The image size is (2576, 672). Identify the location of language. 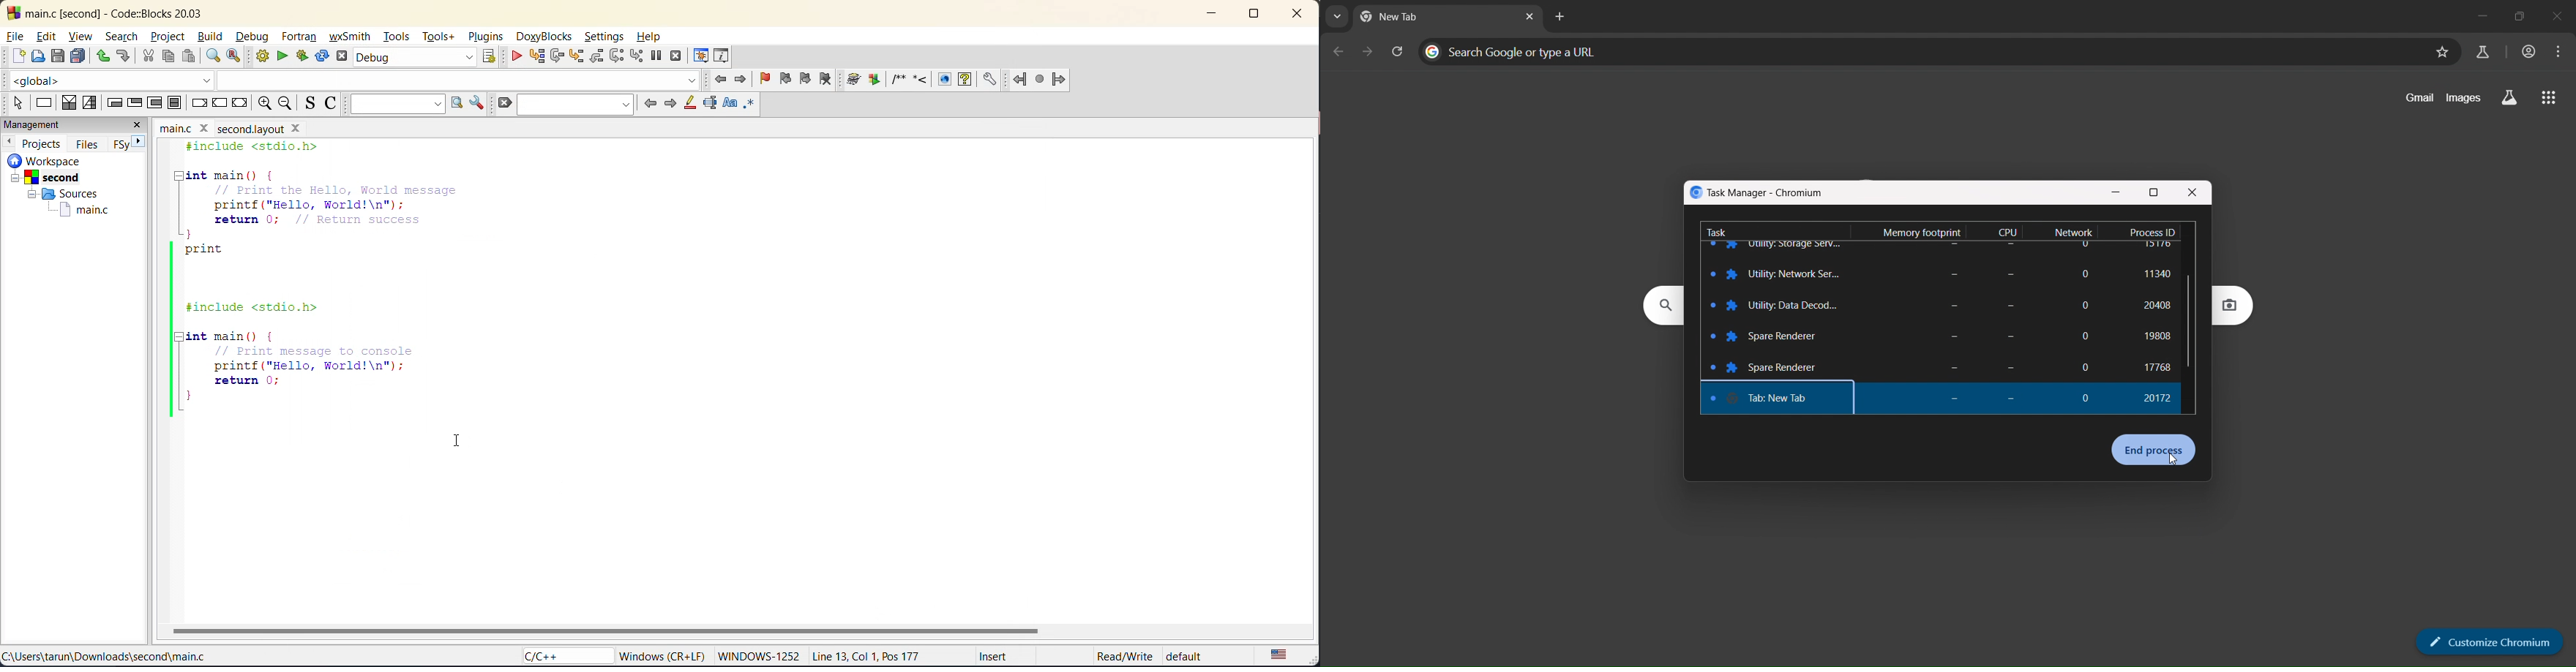
(560, 657).